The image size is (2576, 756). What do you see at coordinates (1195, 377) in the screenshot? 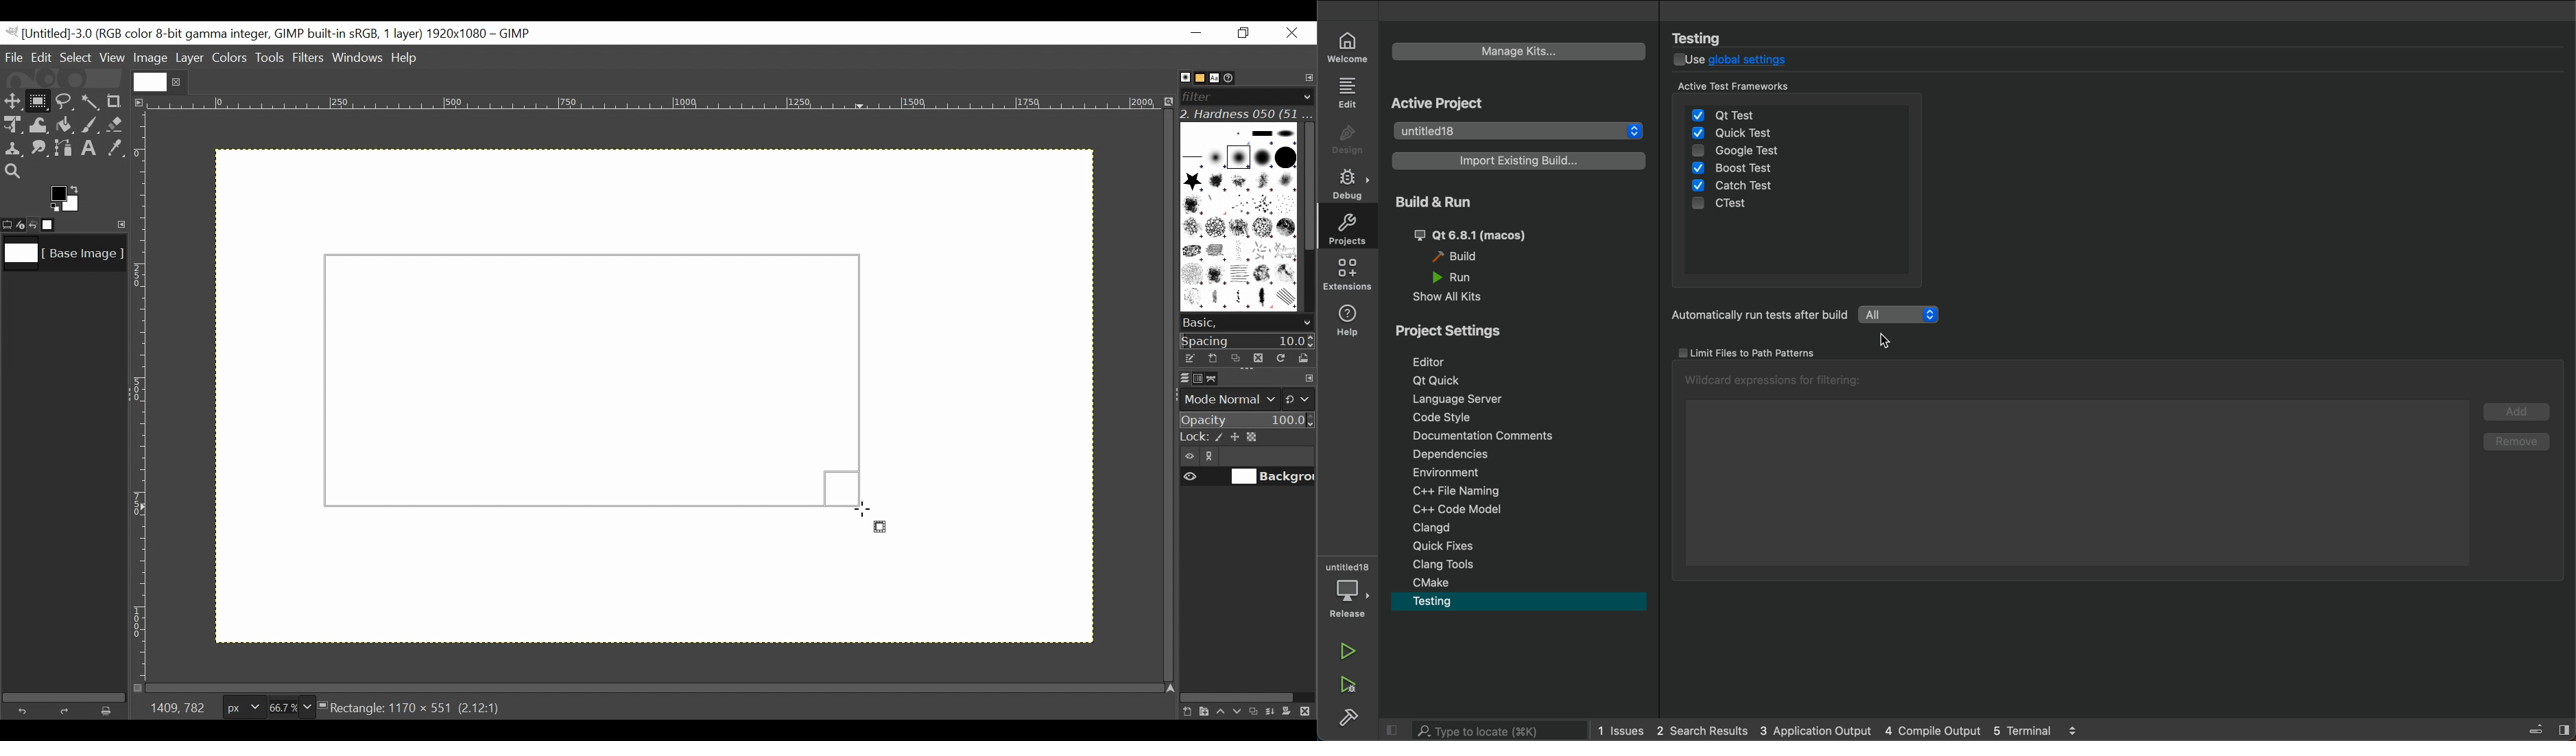
I see `Channels` at bounding box center [1195, 377].